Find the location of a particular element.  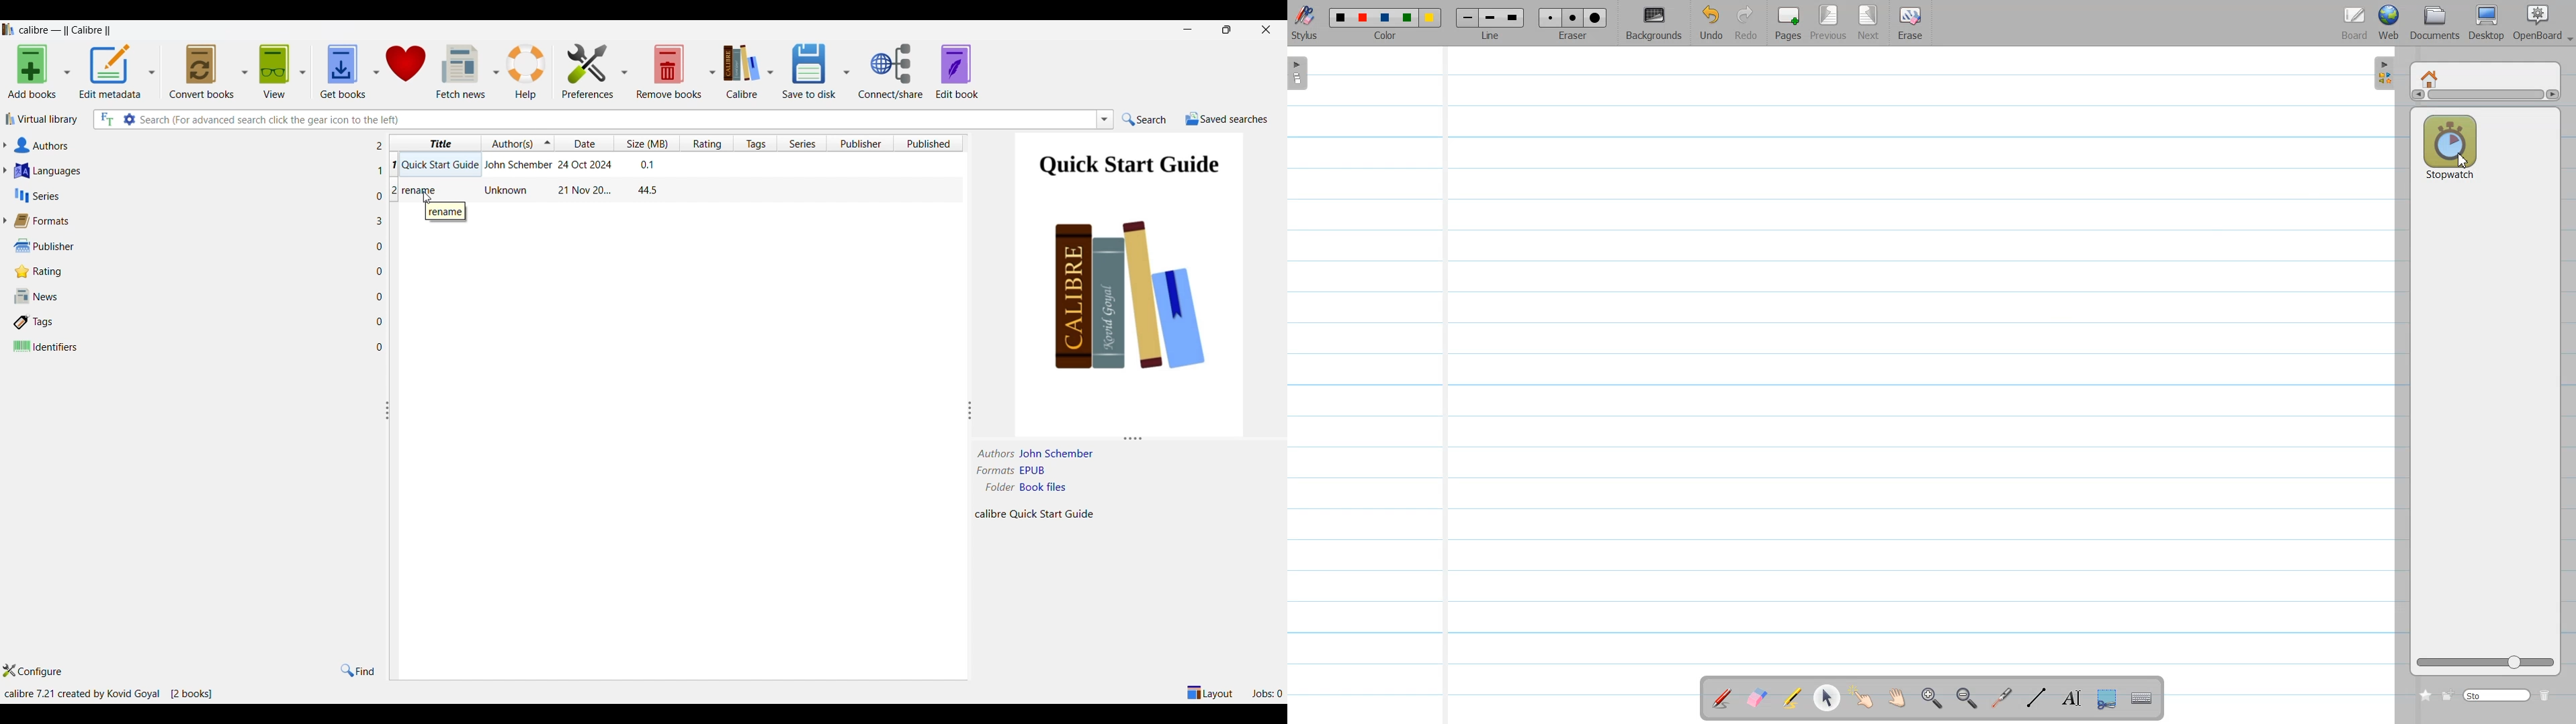

Preferences is located at coordinates (588, 71).